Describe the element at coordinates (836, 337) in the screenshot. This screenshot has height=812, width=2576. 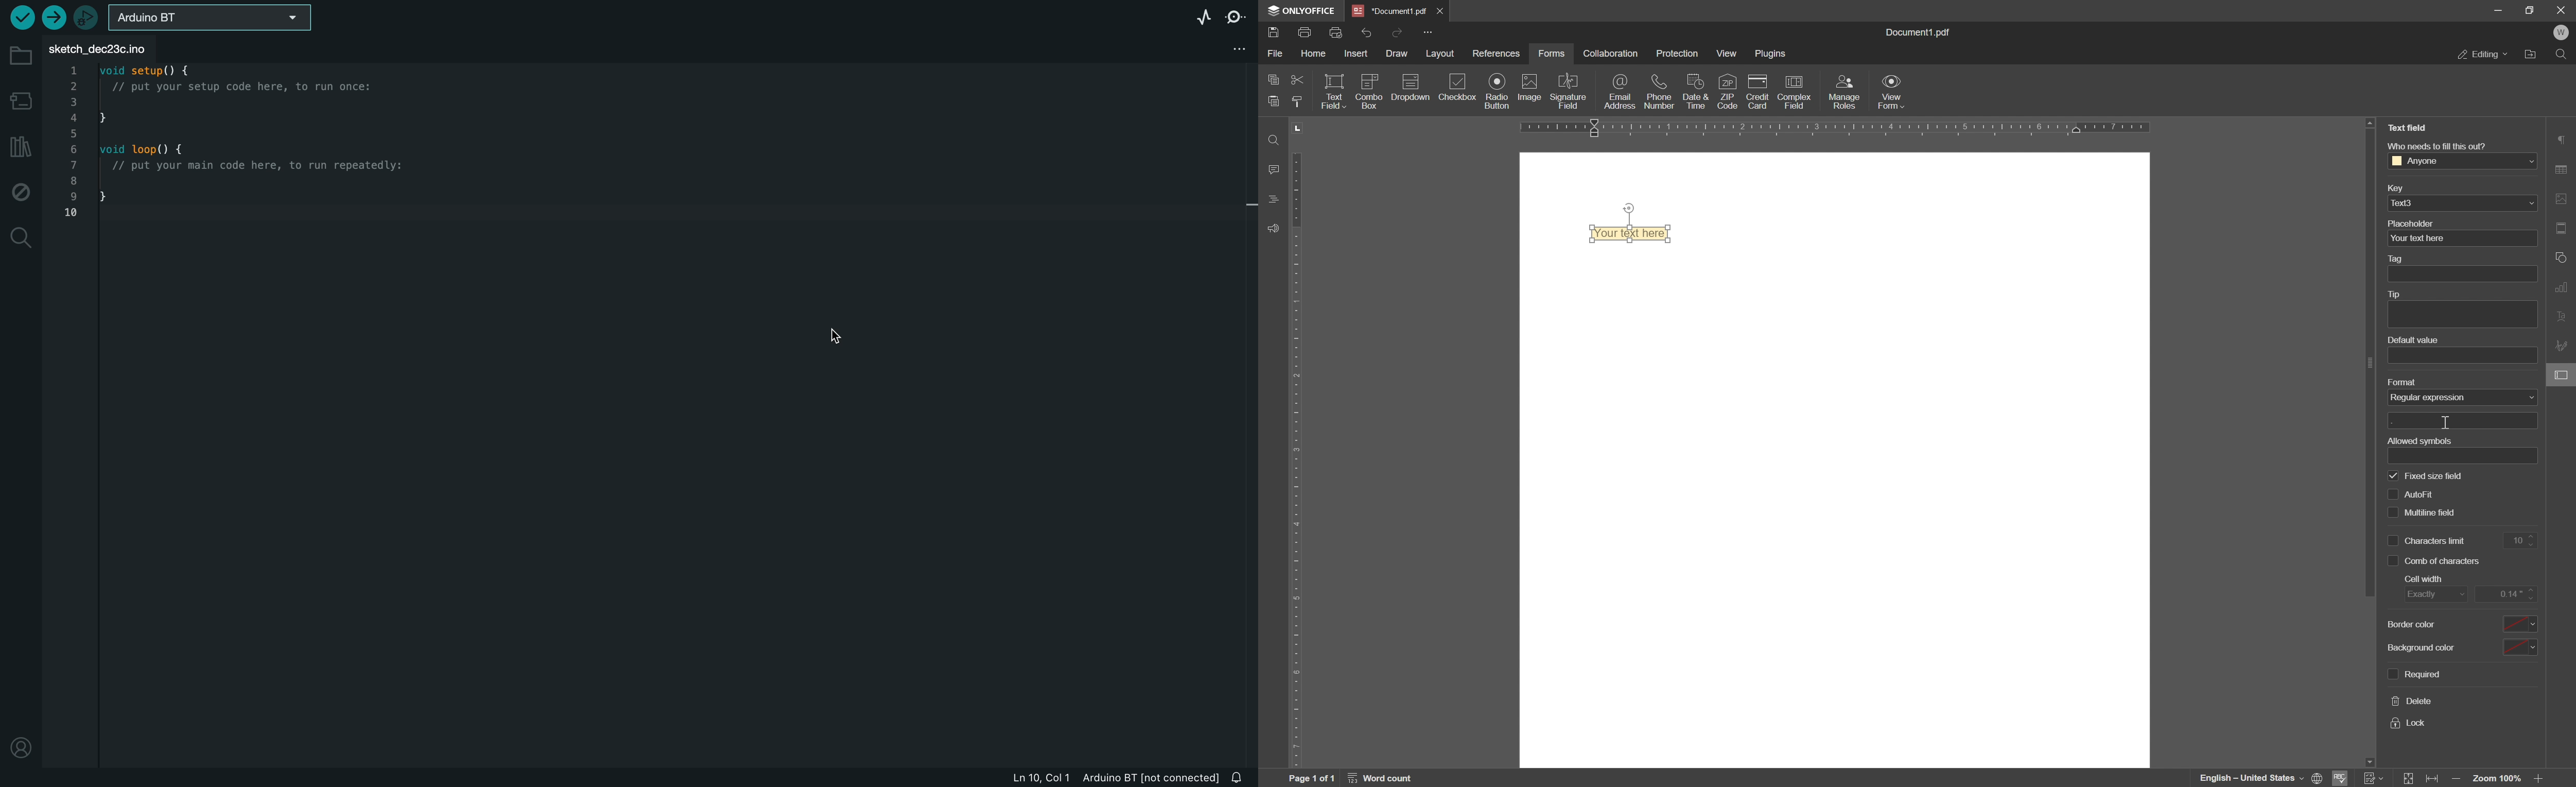
I see `cursor` at that location.